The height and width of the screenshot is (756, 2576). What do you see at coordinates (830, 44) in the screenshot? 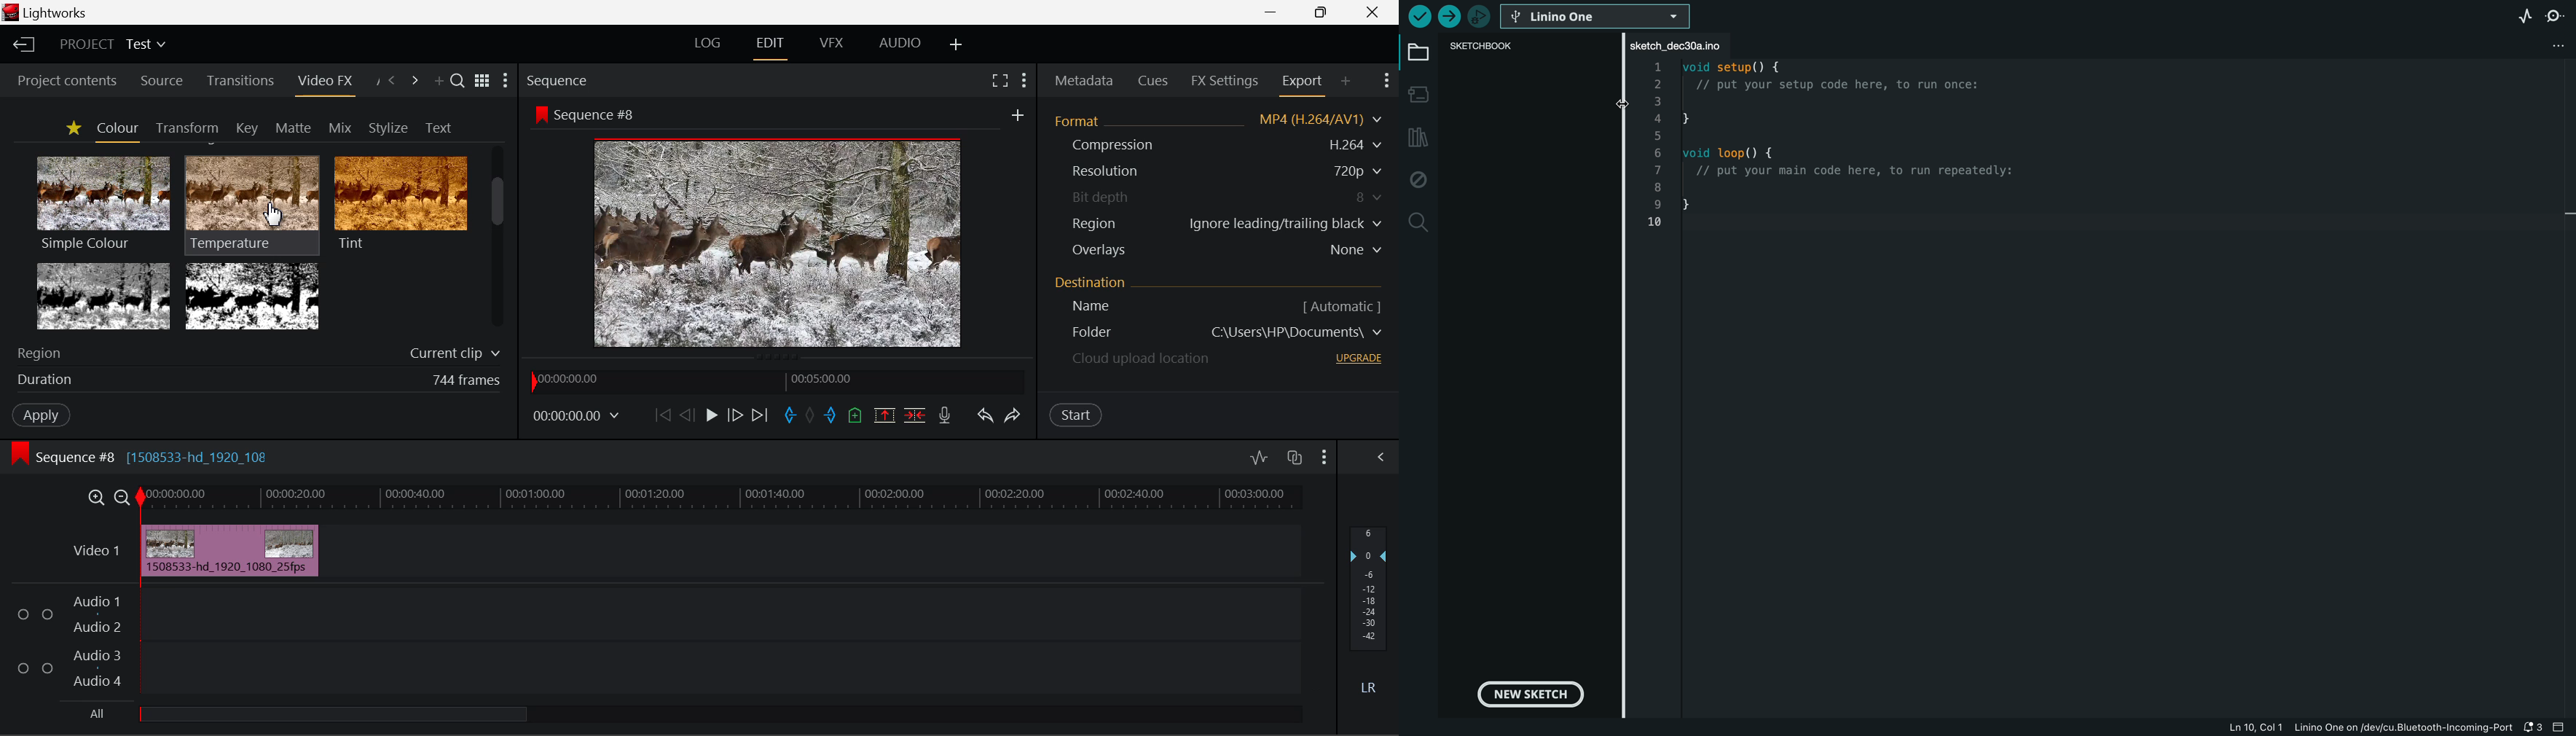
I see `VFX Layout` at bounding box center [830, 44].